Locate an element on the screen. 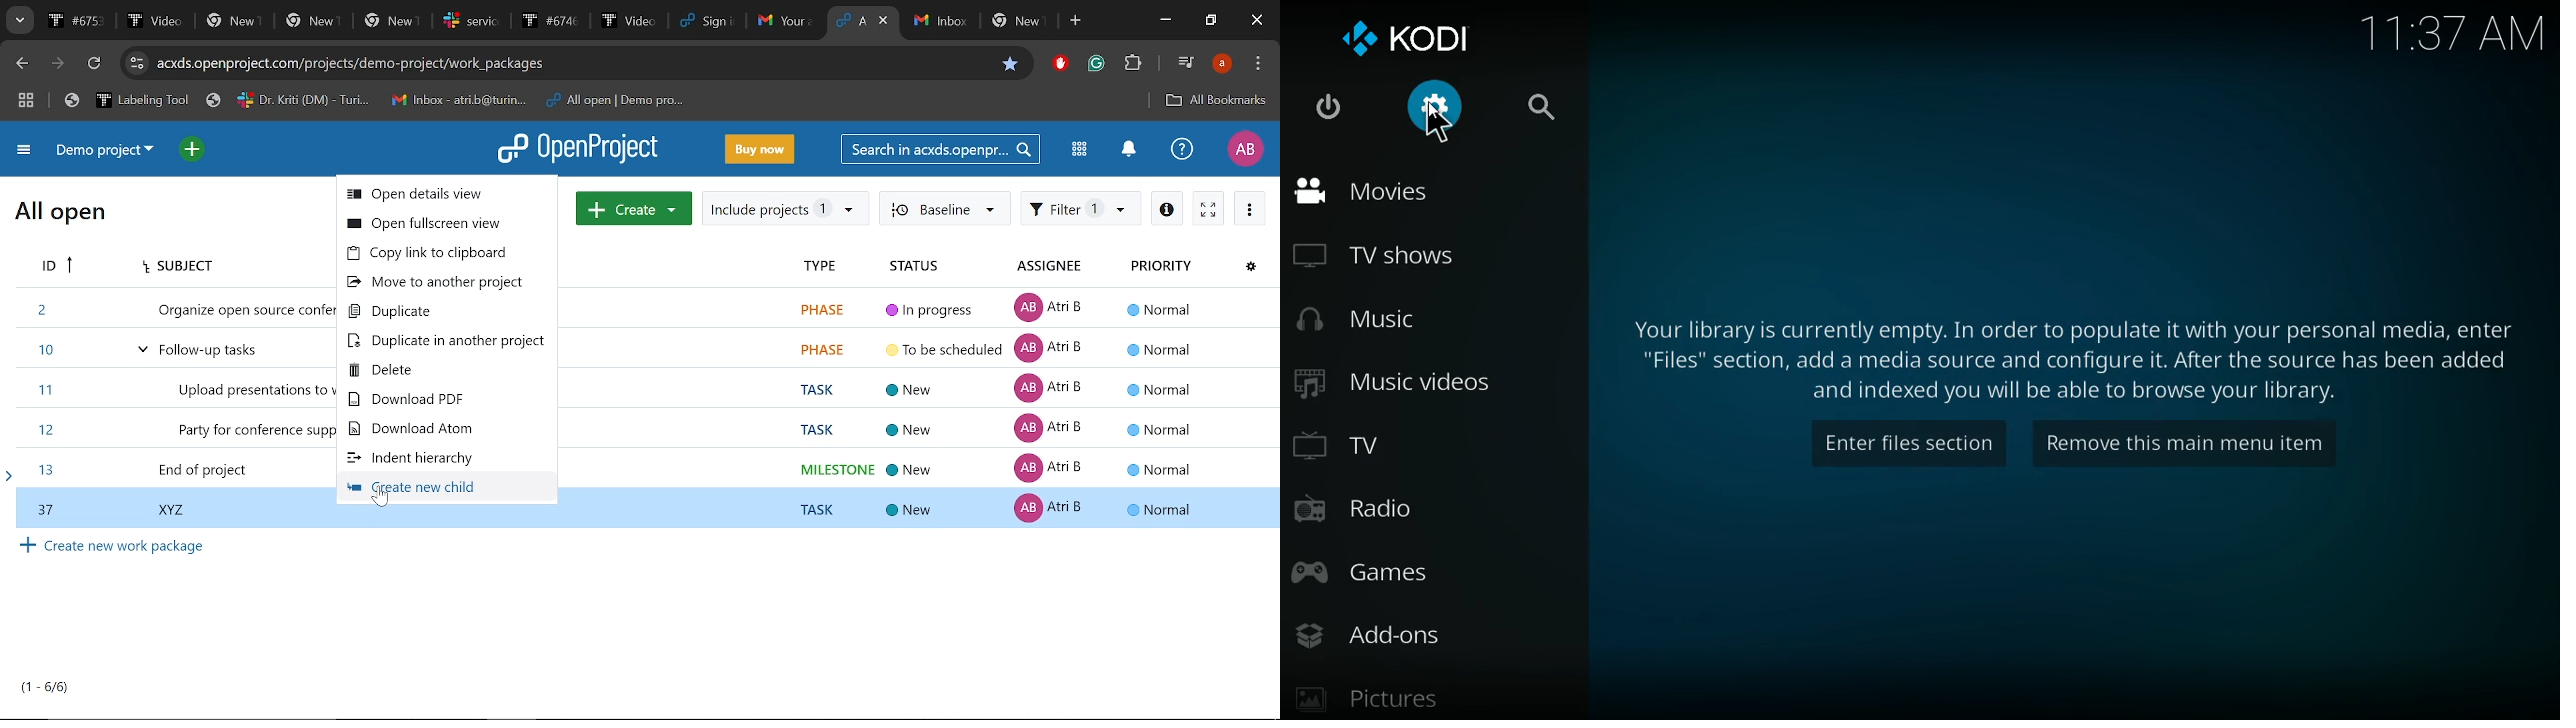  games is located at coordinates (1411, 573).